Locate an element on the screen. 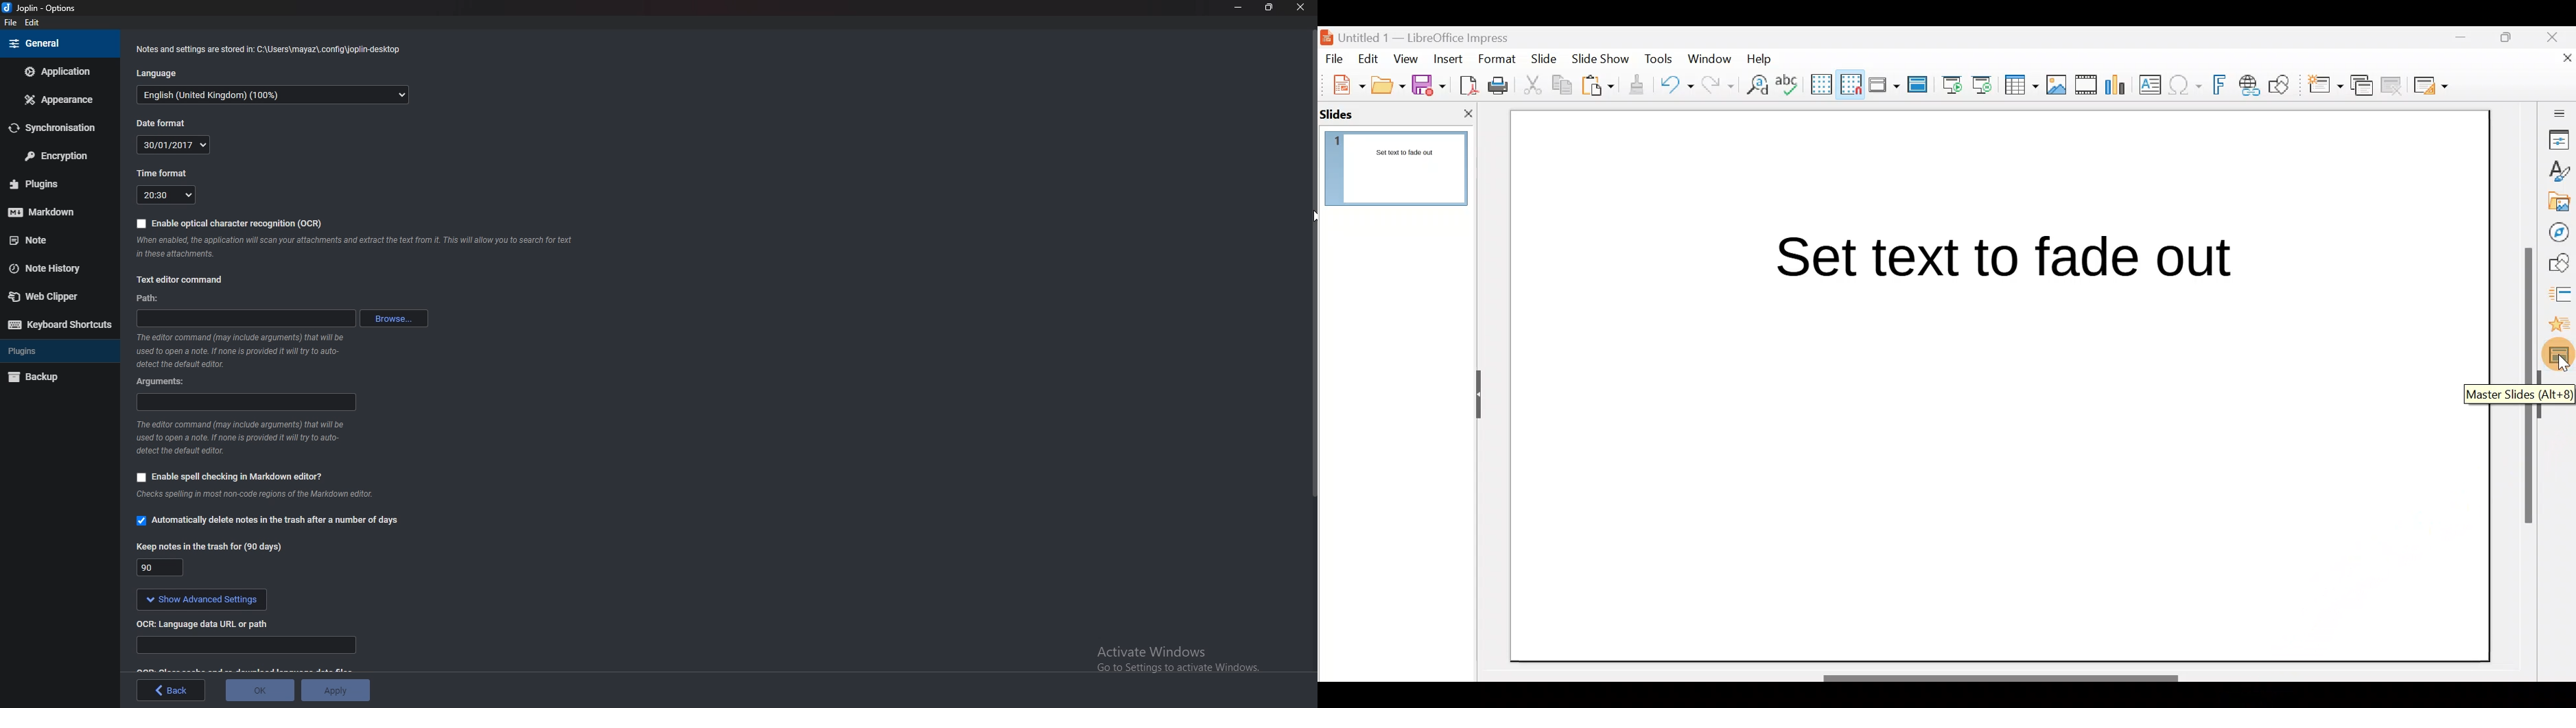  ok is located at coordinates (261, 690).